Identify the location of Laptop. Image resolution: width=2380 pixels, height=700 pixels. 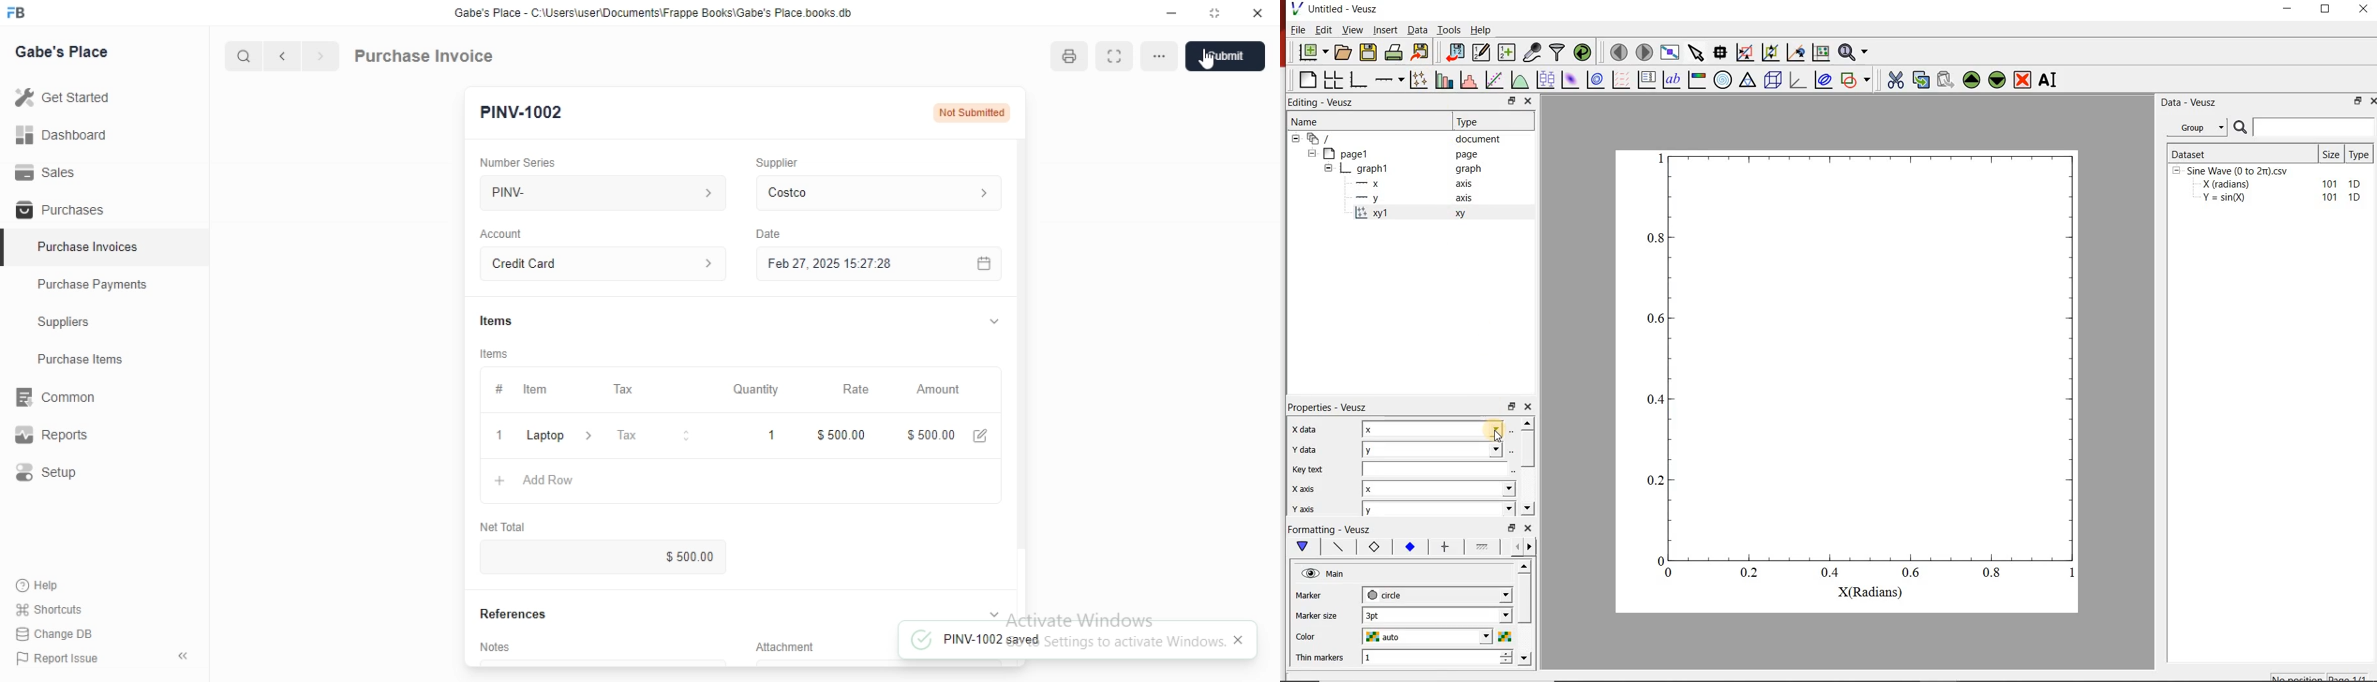
(559, 435).